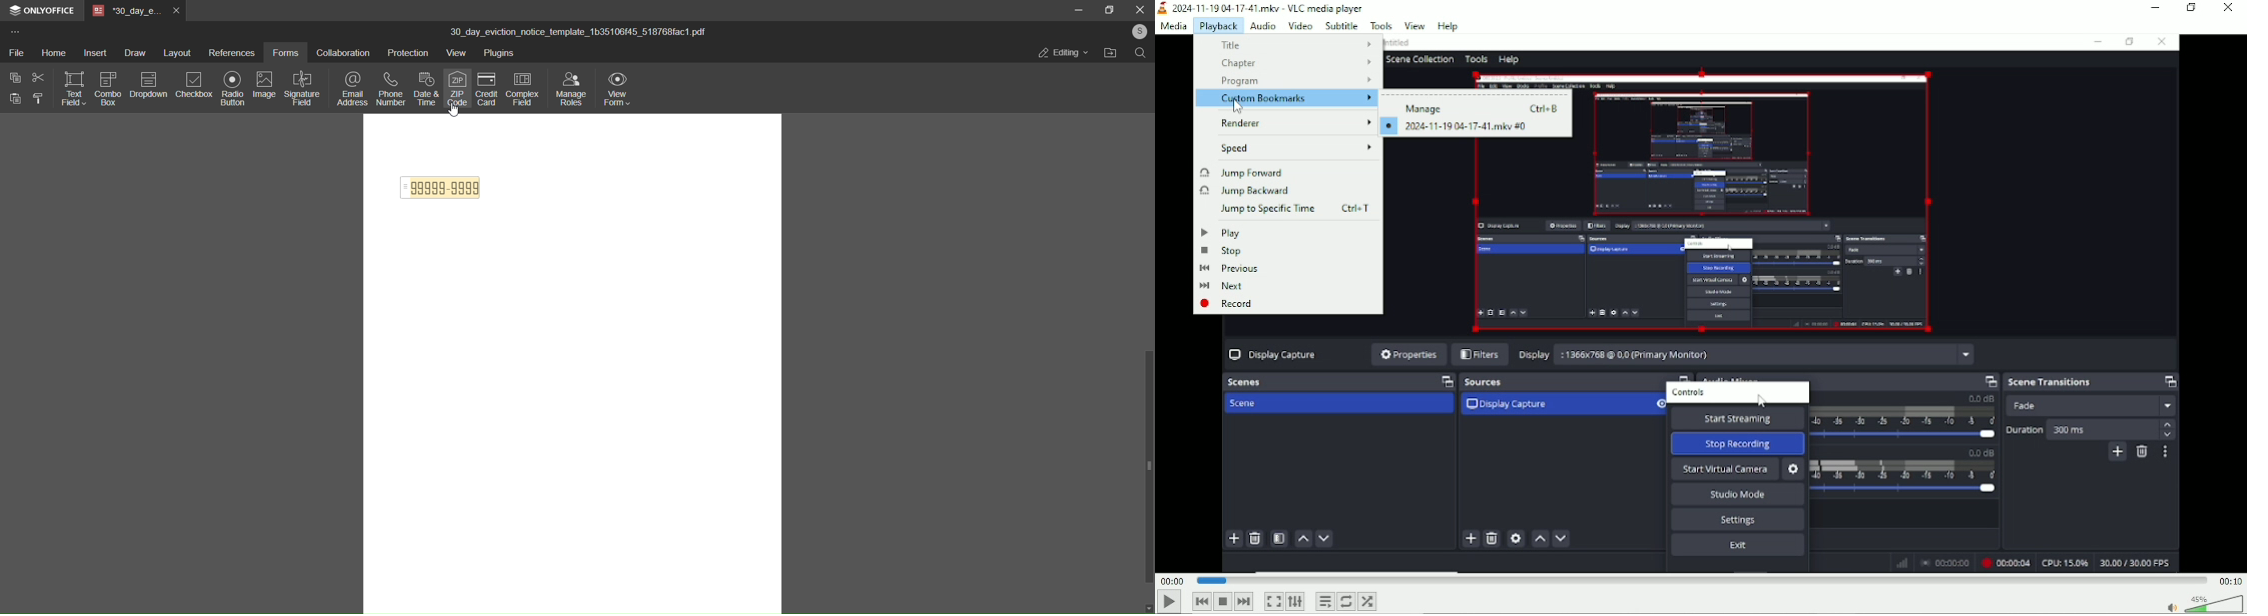 This screenshot has height=616, width=2268. I want to click on insert, so click(93, 54).